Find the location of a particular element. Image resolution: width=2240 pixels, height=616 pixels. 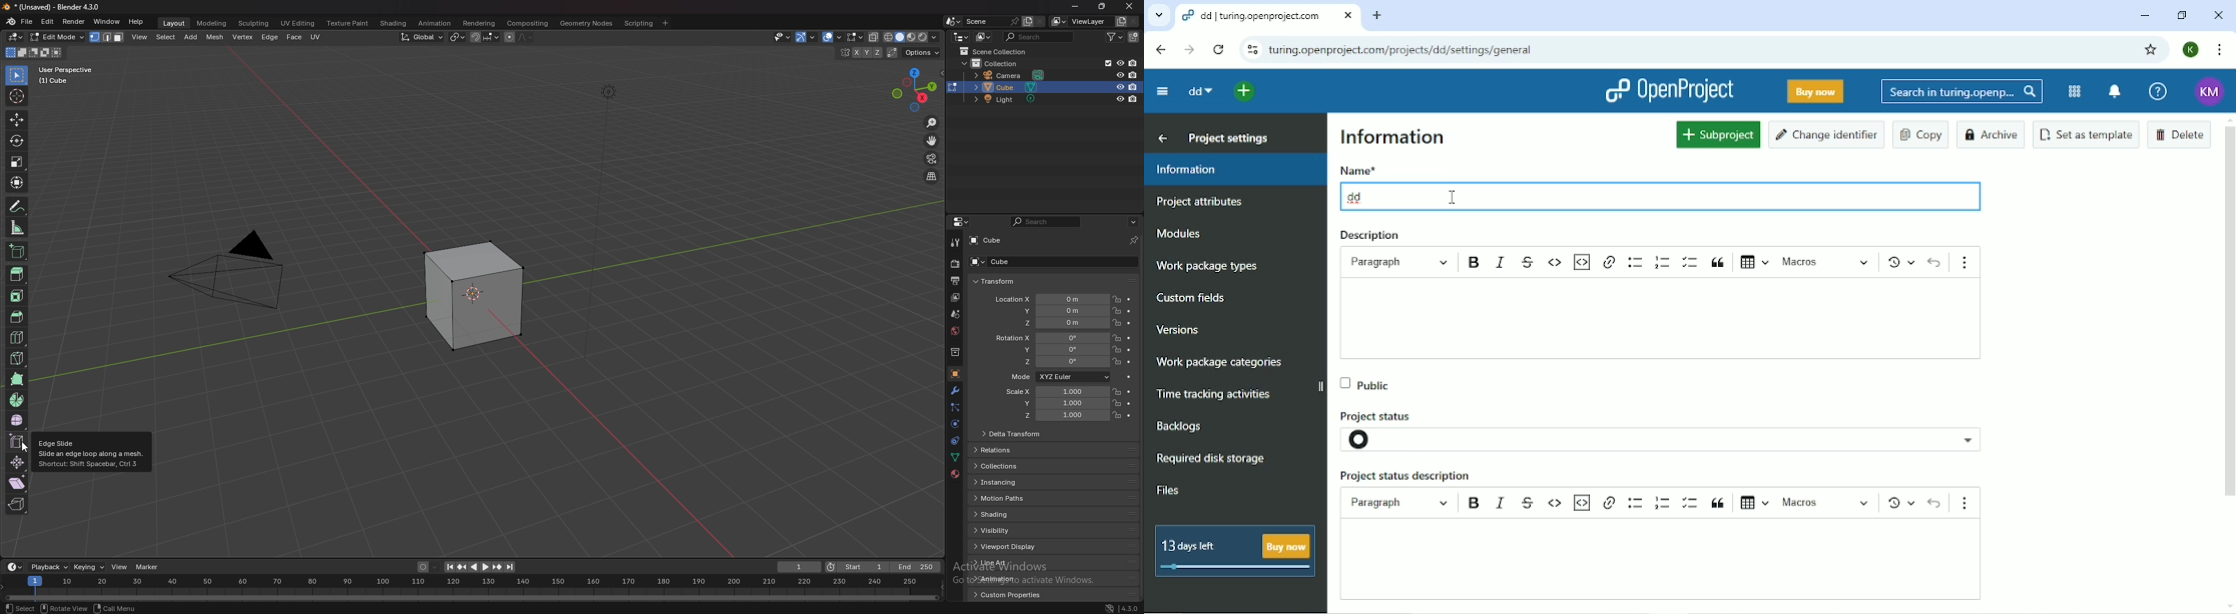

Insert code snippet is located at coordinates (1582, 262).